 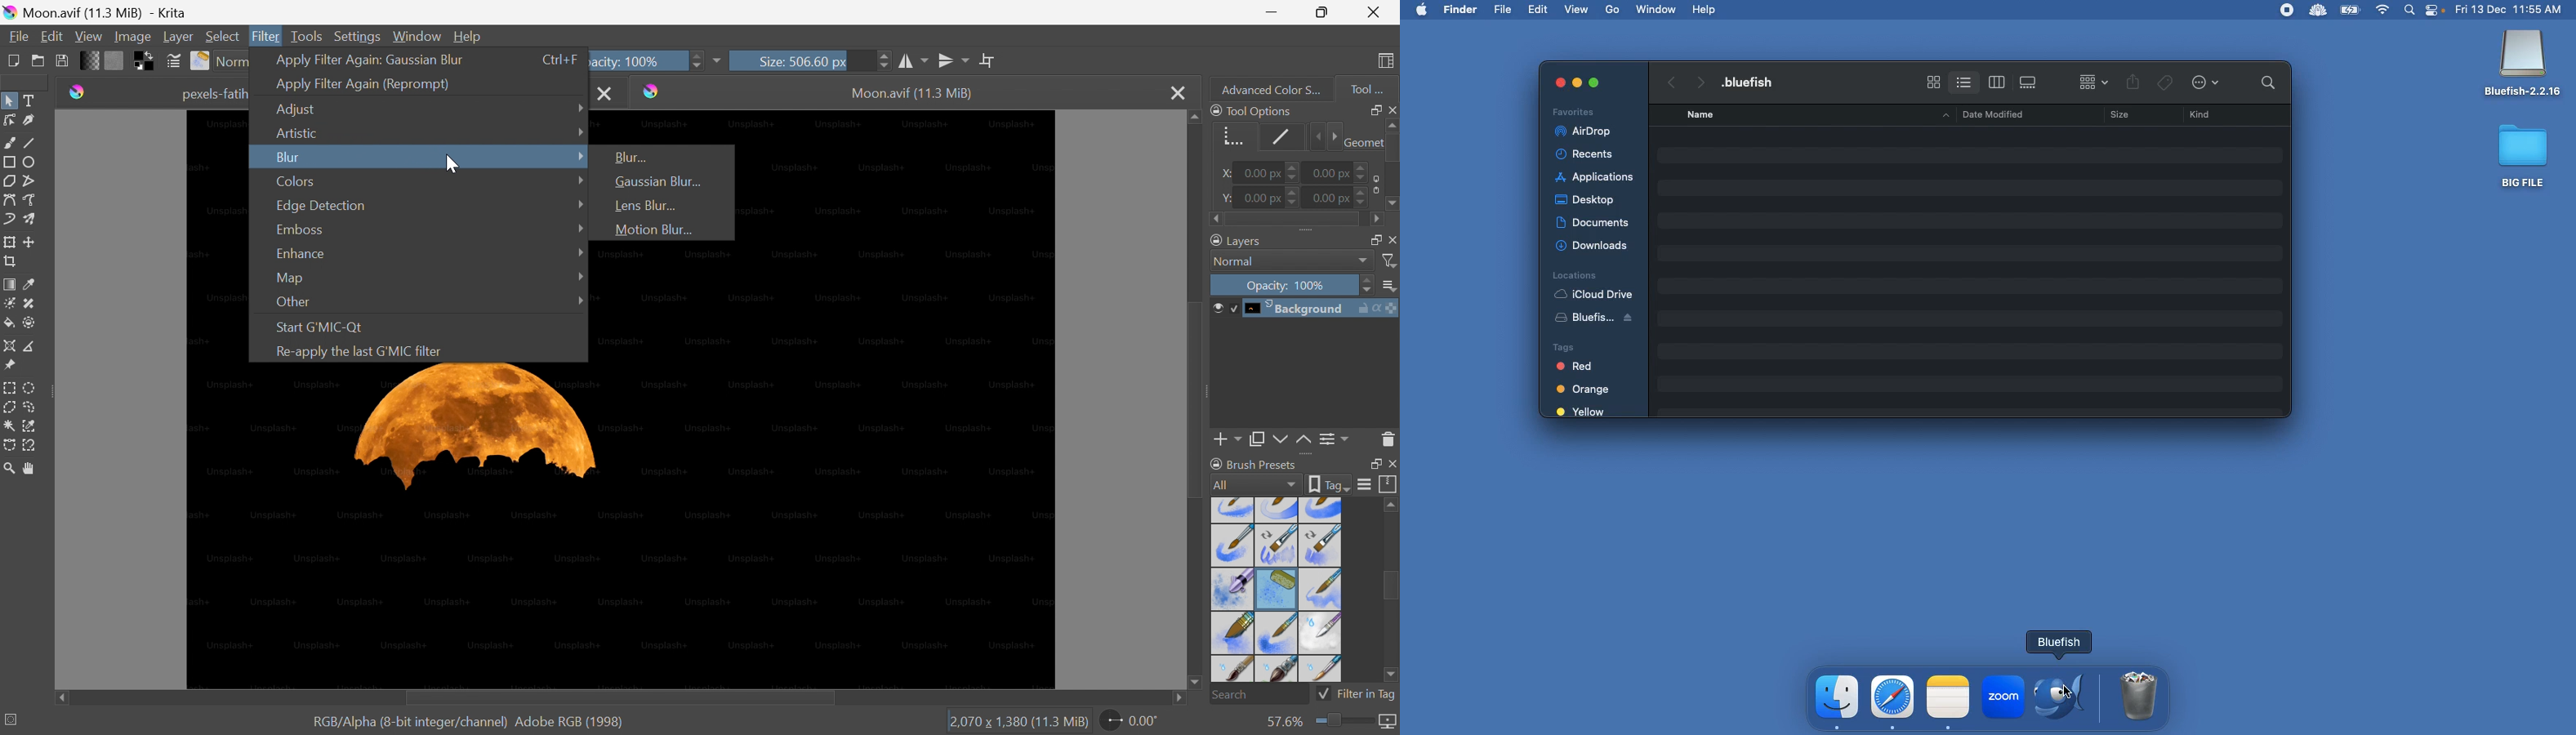 I want to click on Move a layer, so click(x=30, y=240).